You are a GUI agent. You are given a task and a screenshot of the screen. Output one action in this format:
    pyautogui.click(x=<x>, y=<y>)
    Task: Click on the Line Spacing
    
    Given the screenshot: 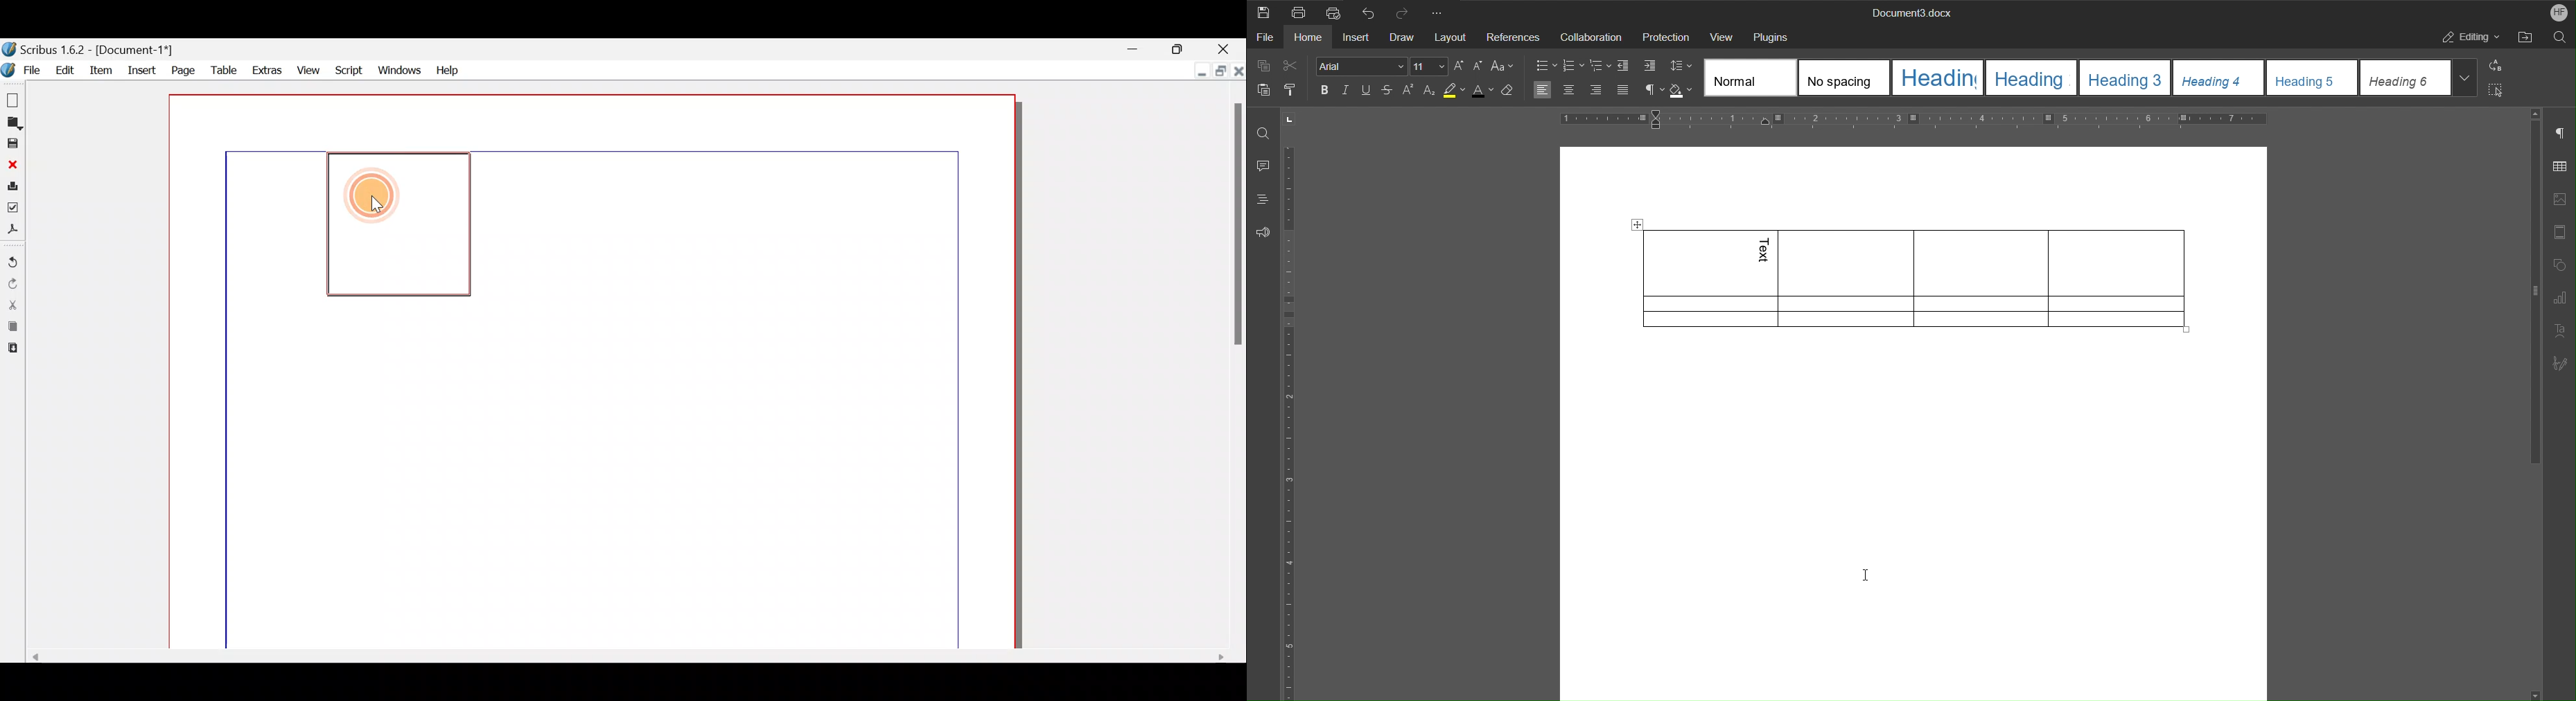 What is the action you would take?
    pyautogui.click(x=1680, y=66)
    